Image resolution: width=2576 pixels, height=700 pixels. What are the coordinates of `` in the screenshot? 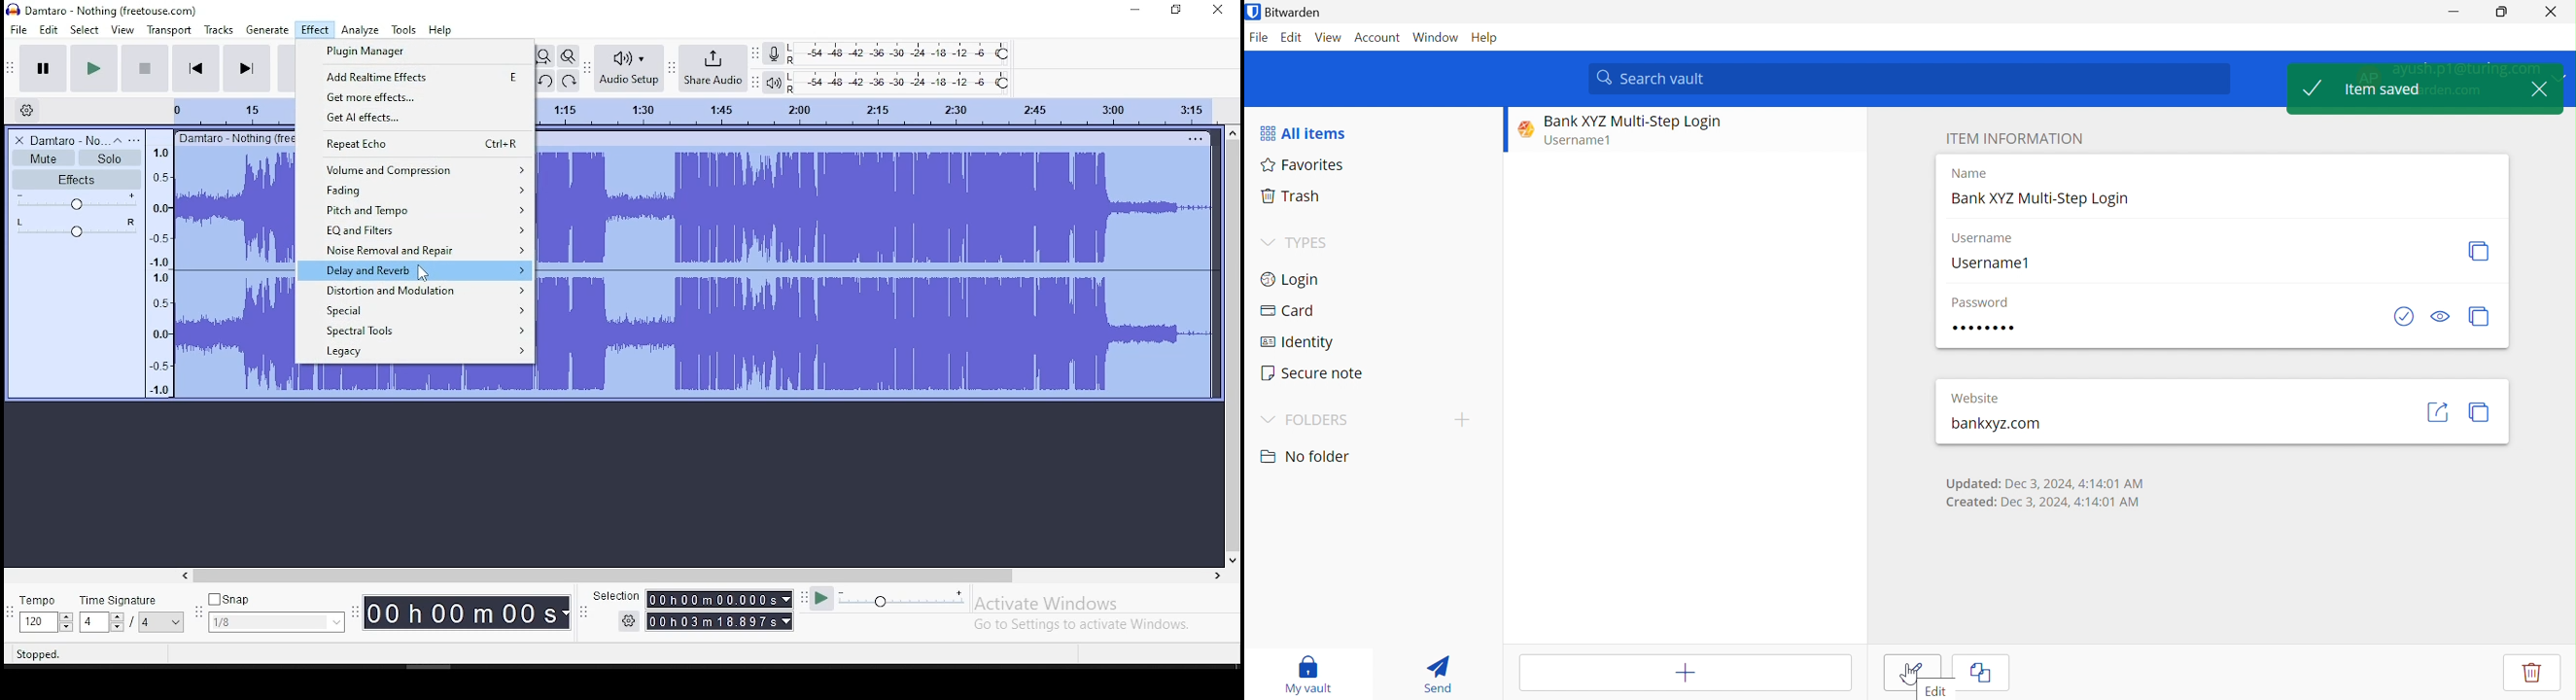 It's located at (753, 53).